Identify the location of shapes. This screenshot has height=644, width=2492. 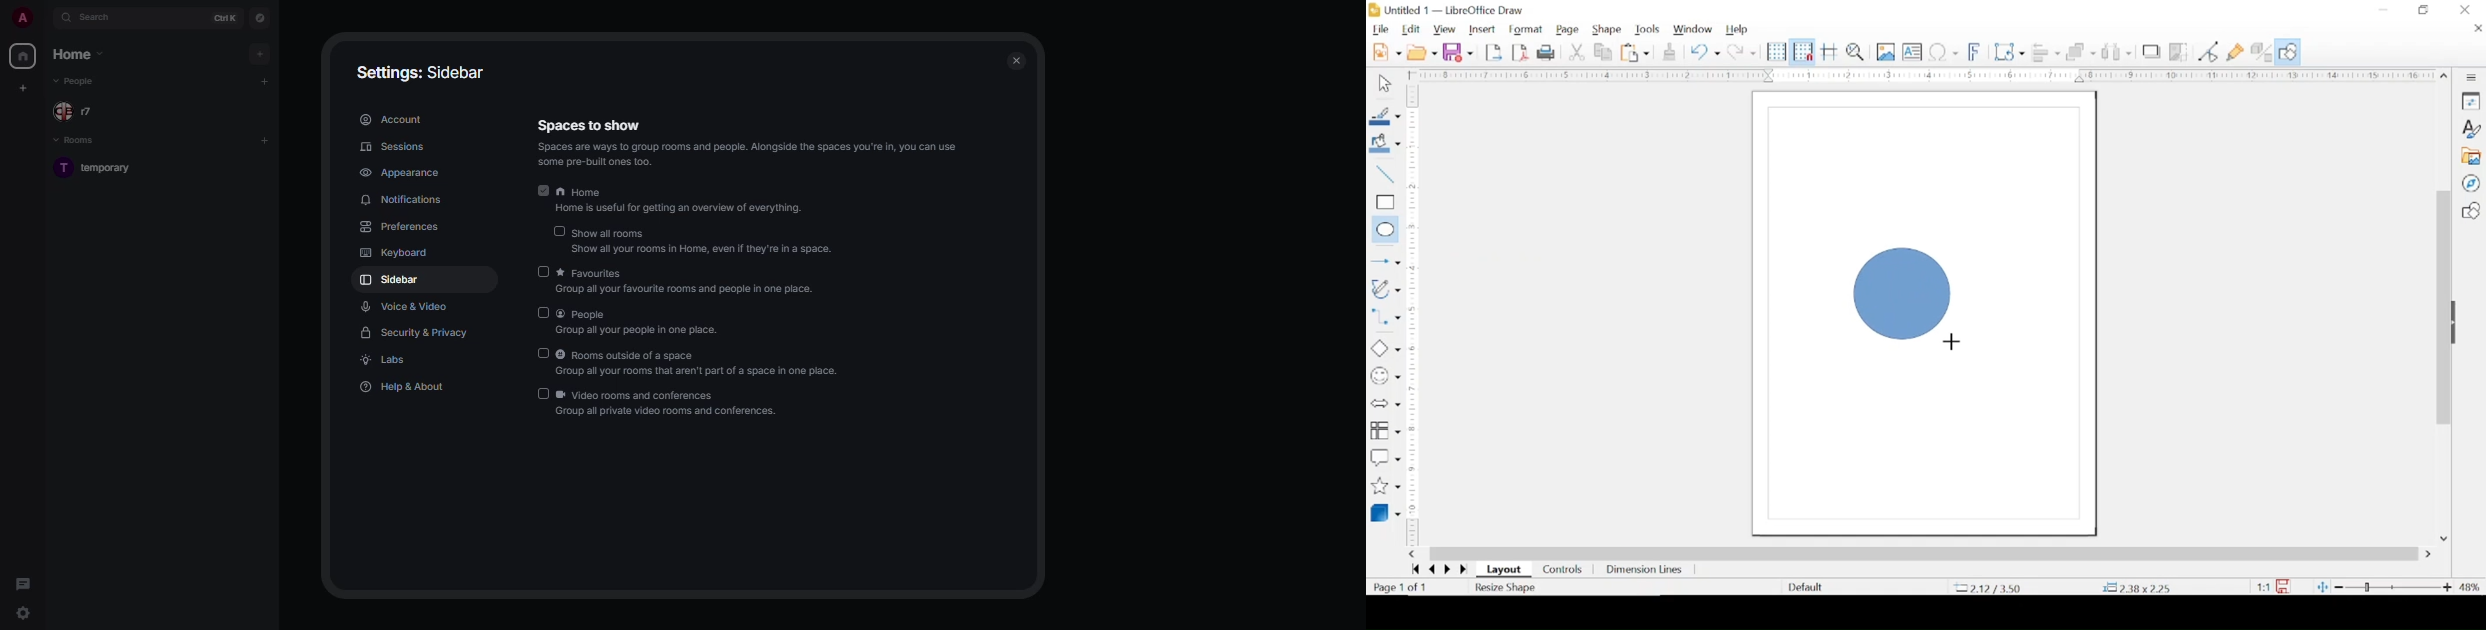
(2470, 211).